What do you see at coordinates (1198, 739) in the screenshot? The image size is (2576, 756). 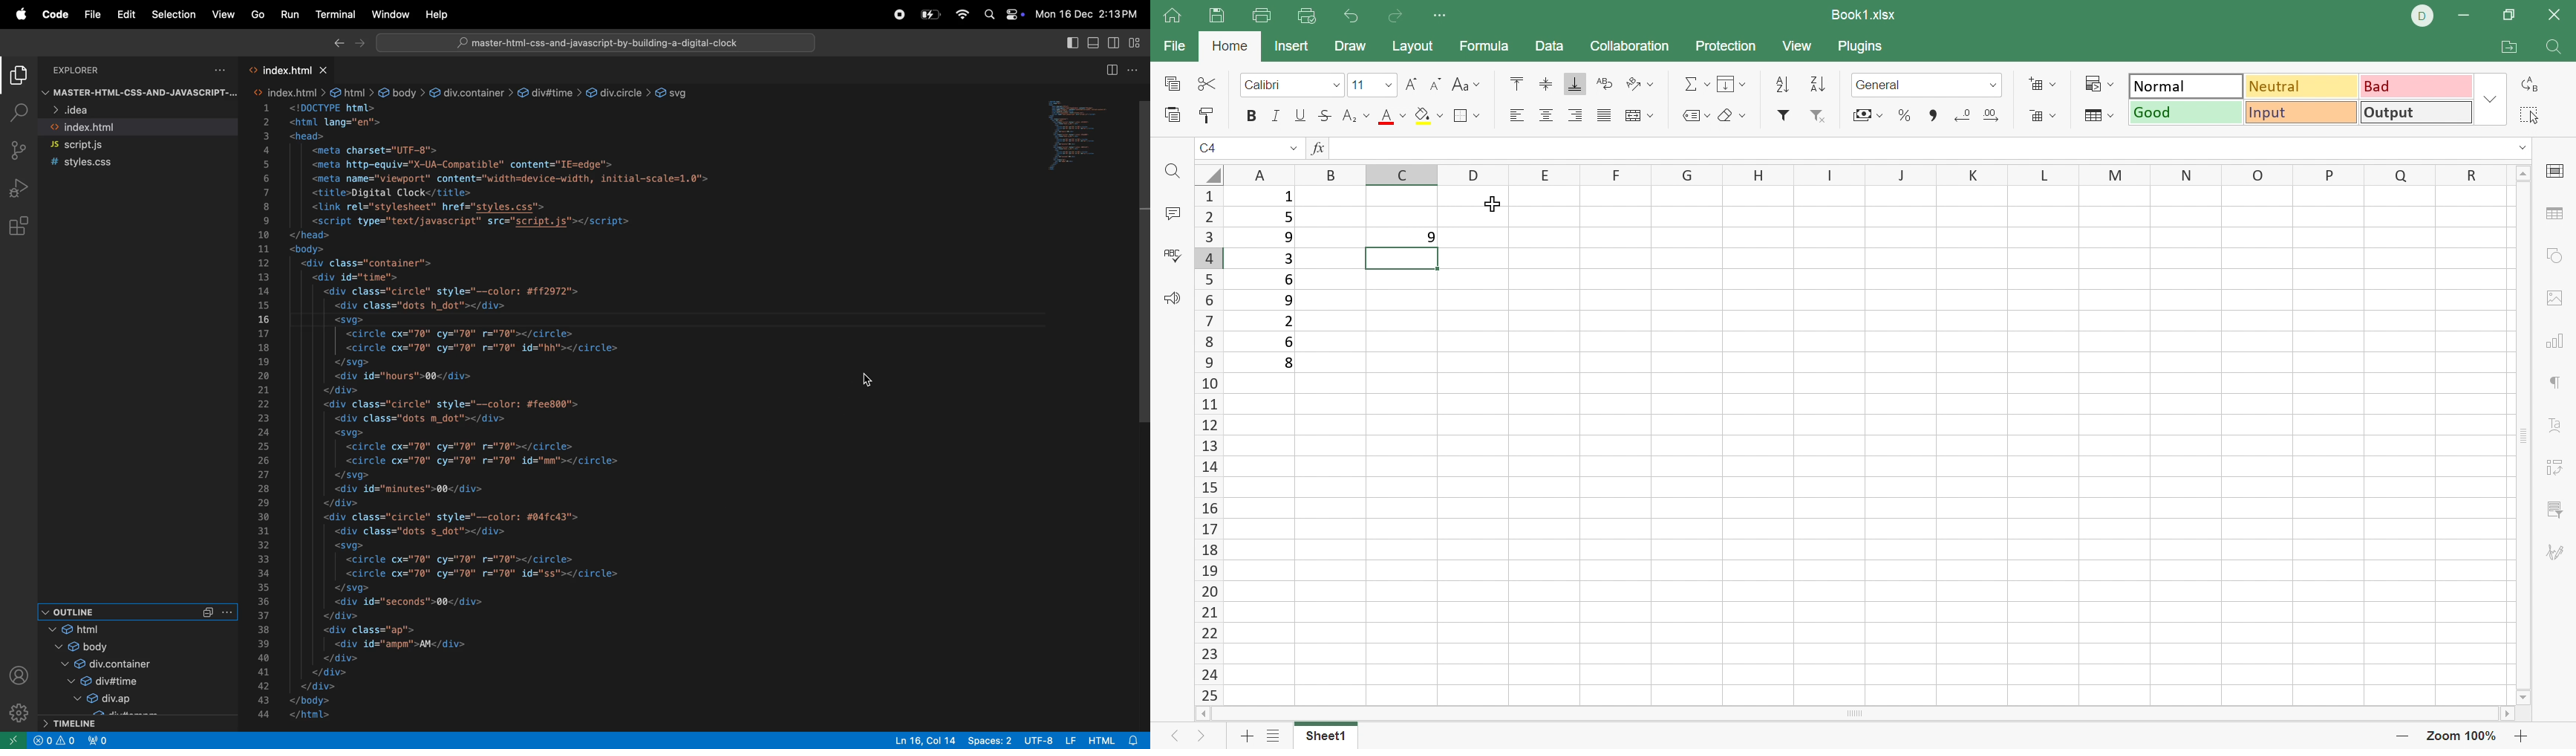 I see `Next` at bounding box center [1198, 739].